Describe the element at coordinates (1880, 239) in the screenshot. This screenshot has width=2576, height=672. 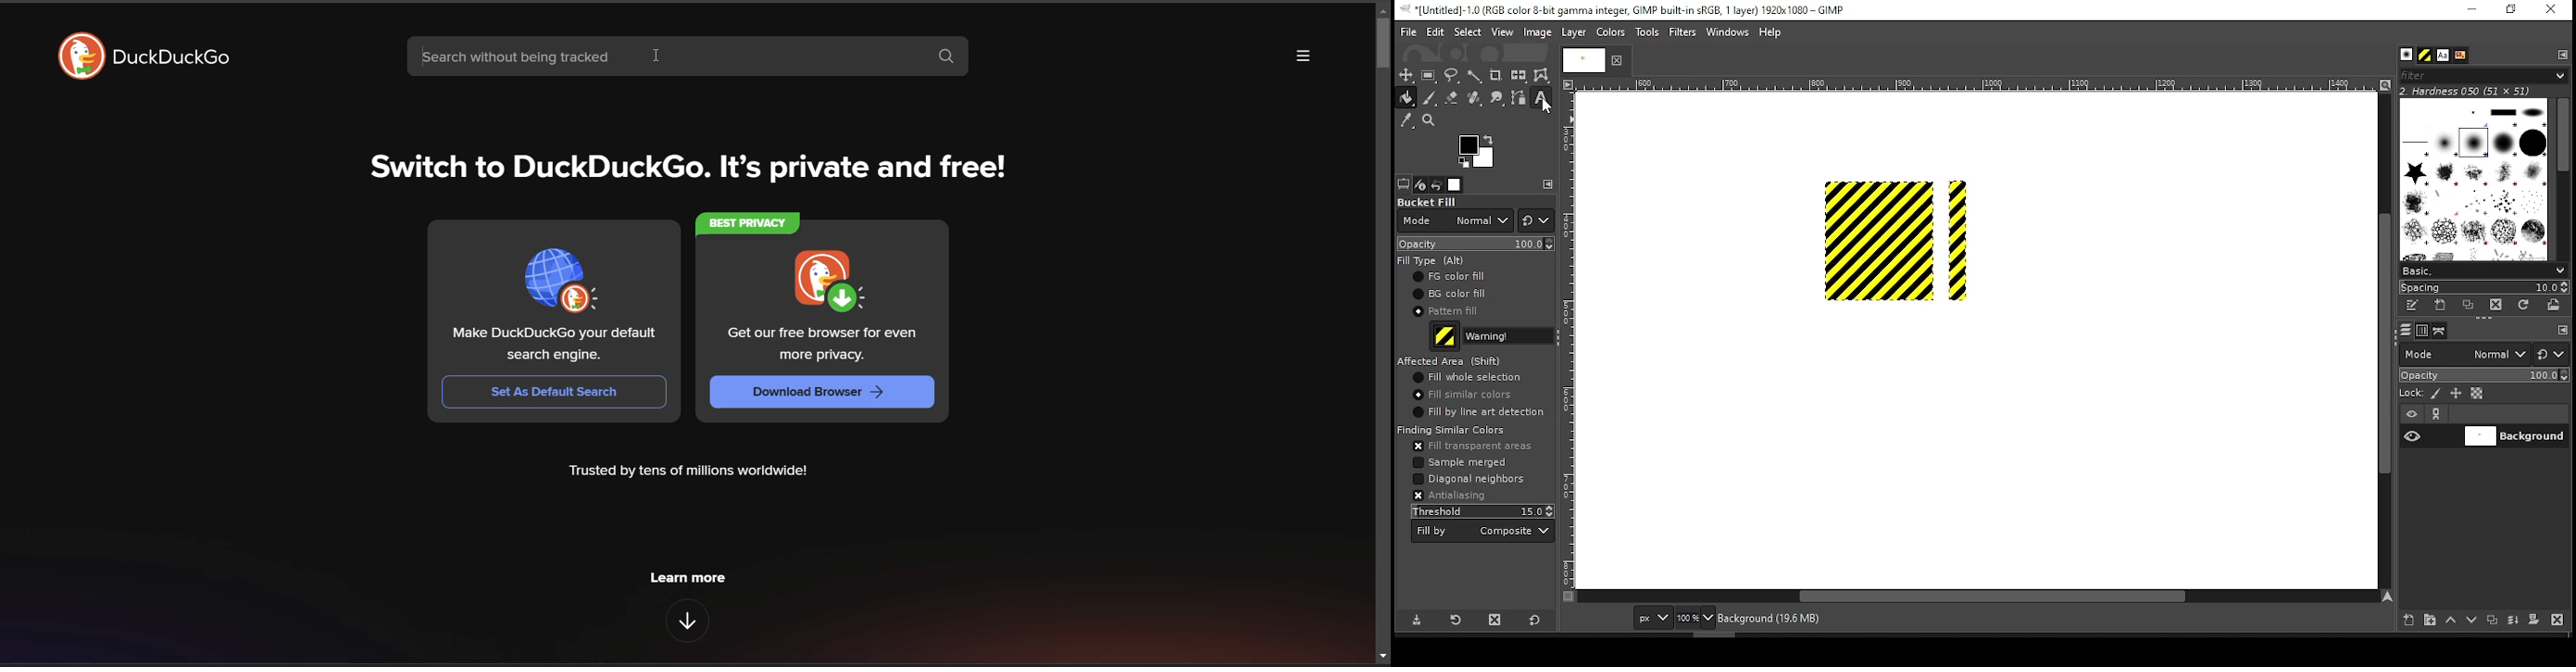
I see `shape (pattern fill)` at that location.